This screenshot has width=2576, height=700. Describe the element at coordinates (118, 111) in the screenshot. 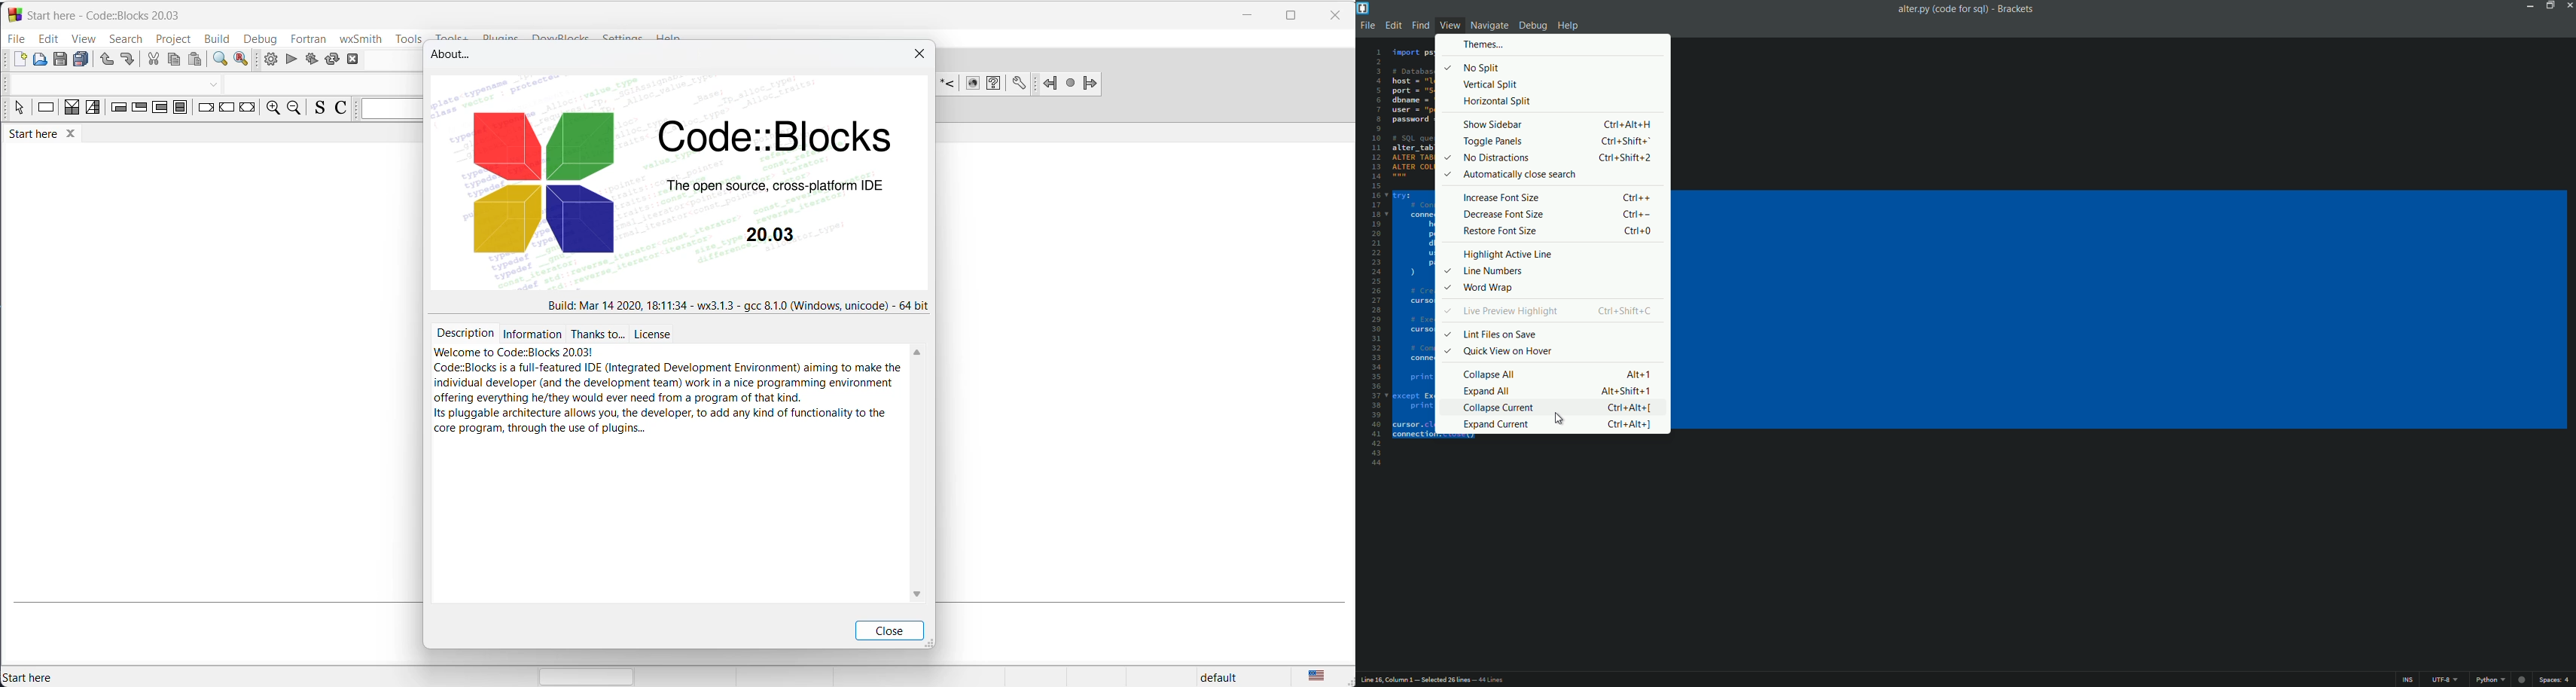

I see `entry condition loop` at that location.